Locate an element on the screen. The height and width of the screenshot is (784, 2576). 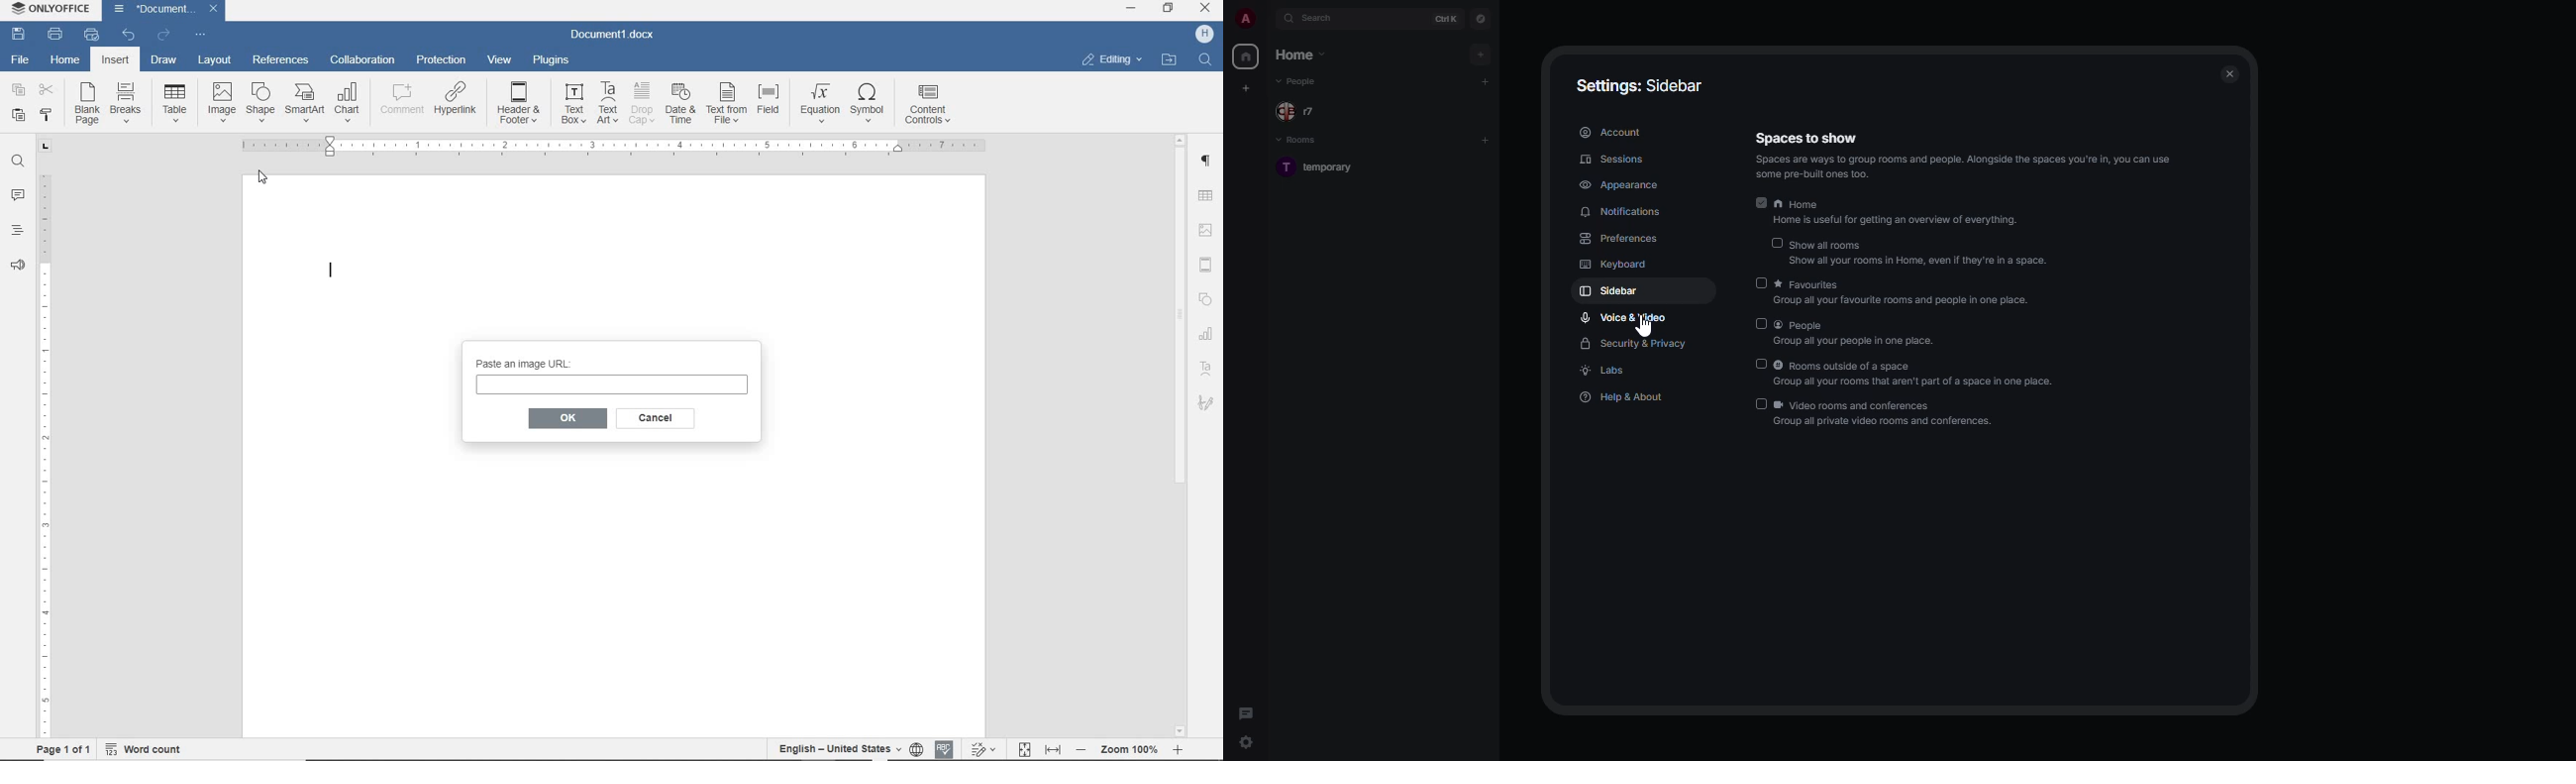
field is located at coordinates (772, 104).